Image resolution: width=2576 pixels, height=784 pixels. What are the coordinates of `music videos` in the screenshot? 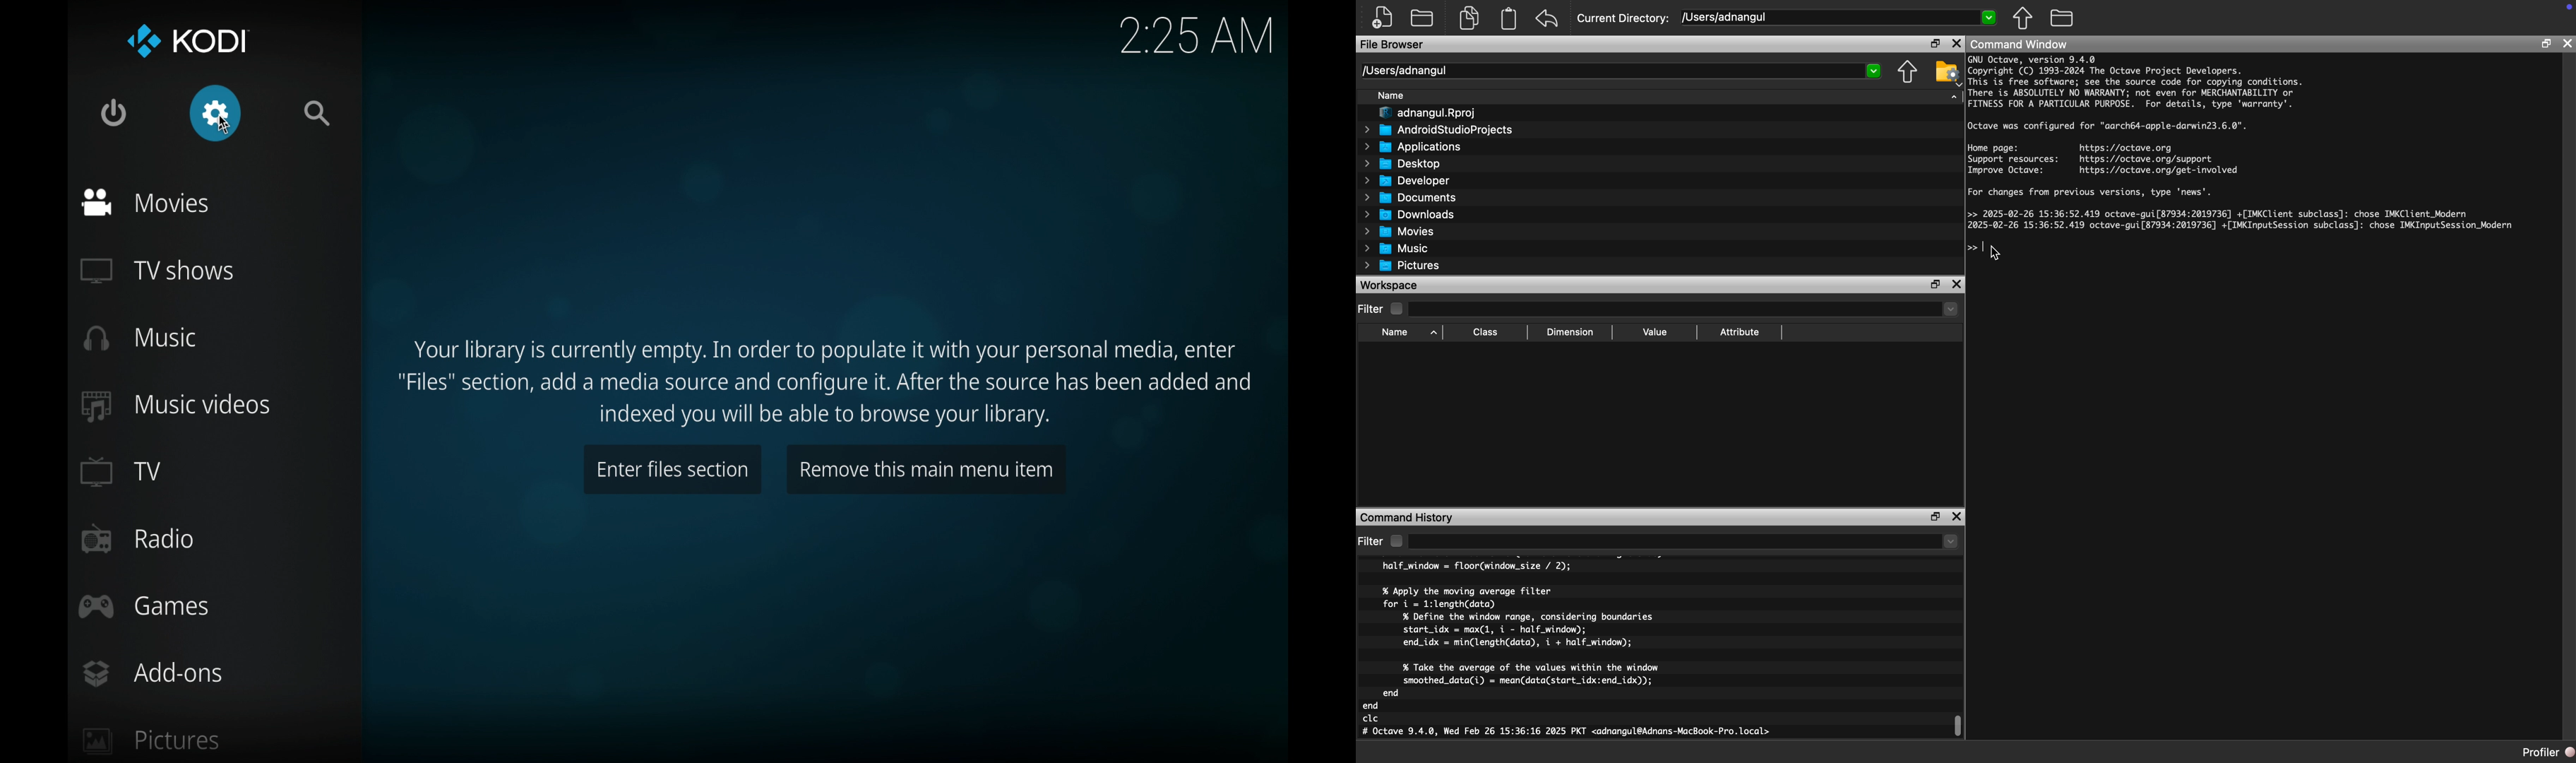 It's located at (174, 407).